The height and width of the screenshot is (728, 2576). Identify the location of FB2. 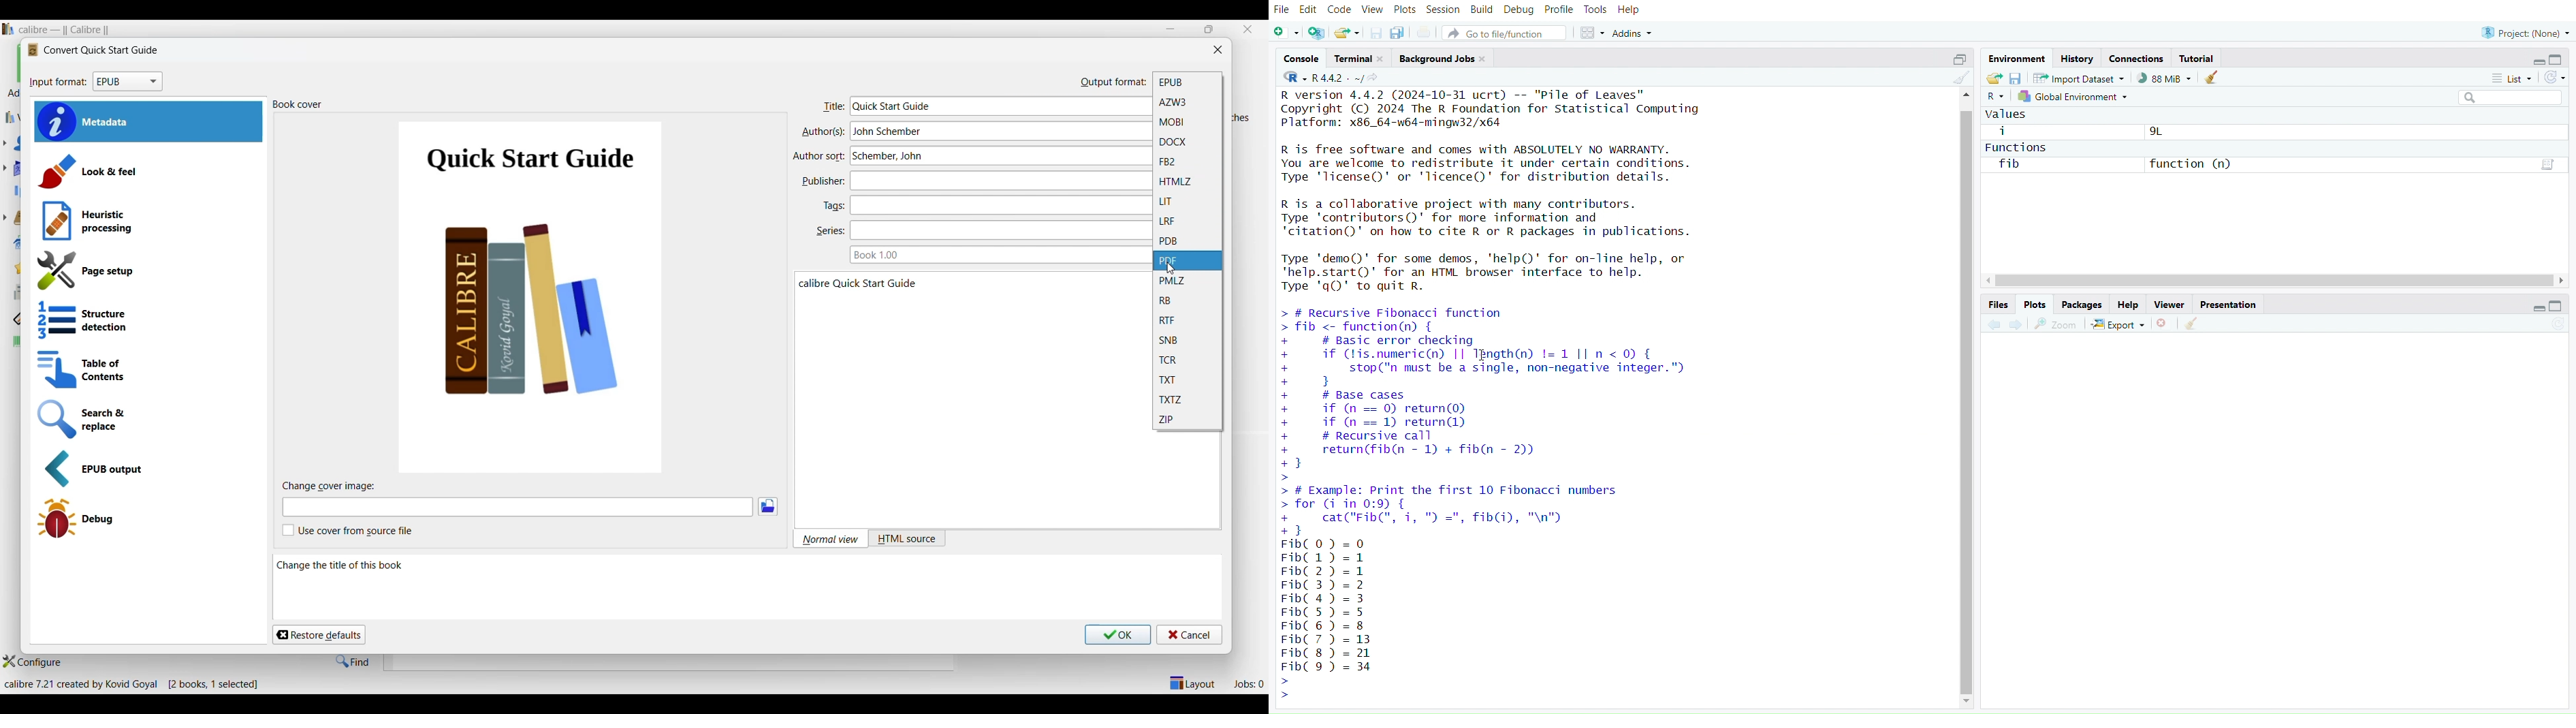
(1187, 162).